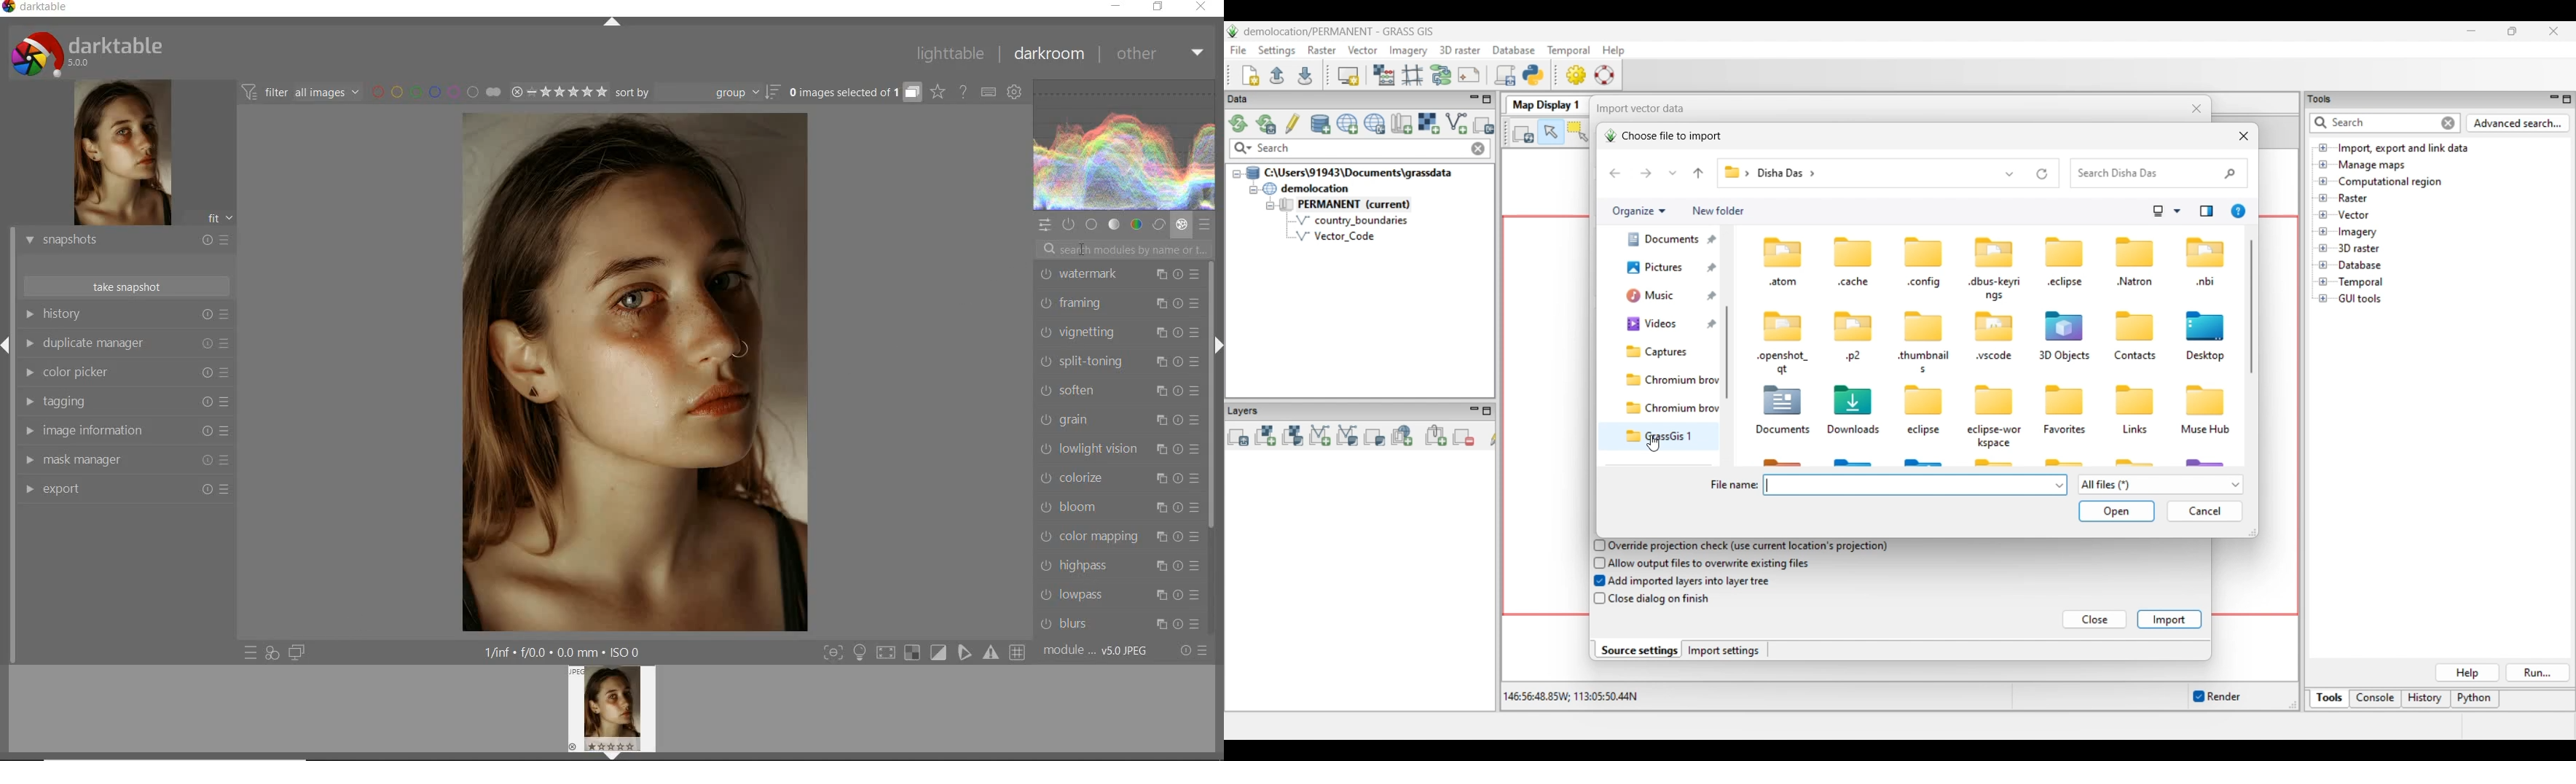 The width and height of the screenshot is (2576, 784). What do you see at coordinates (1195, 651) in the screenshot?
I see `reset or presets & preferences` at bounding box center [1195, 651].